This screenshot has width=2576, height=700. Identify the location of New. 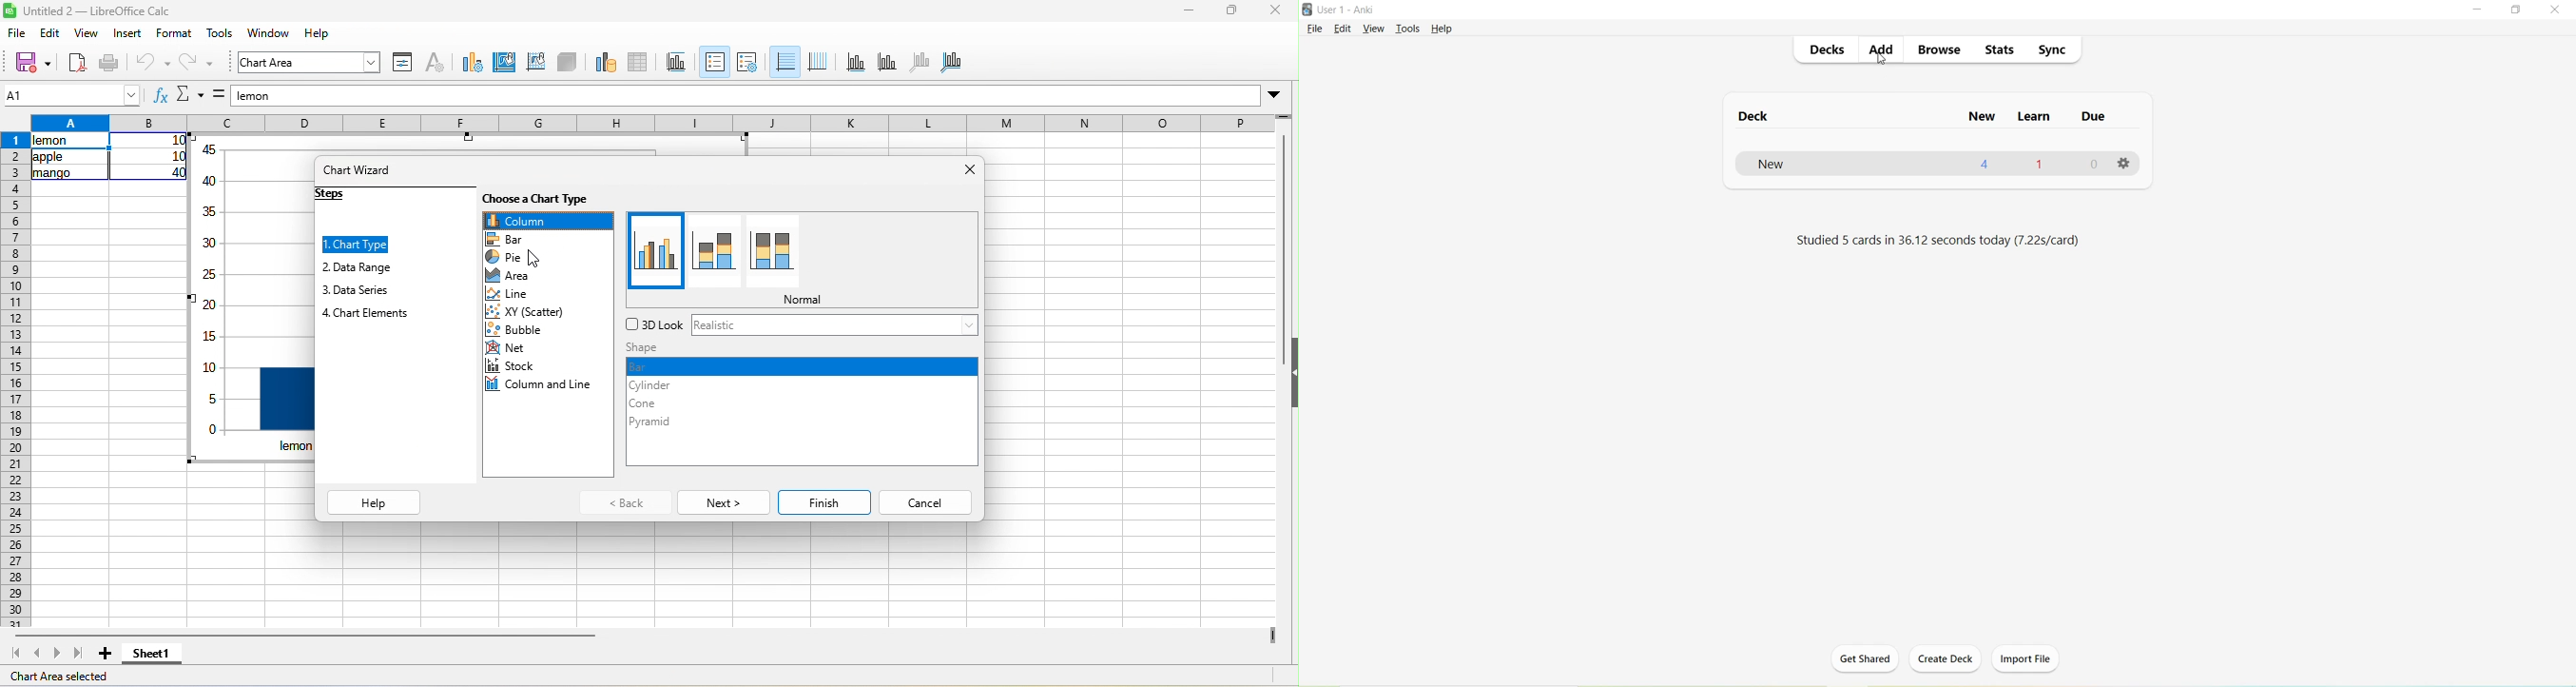
(1983, 117).